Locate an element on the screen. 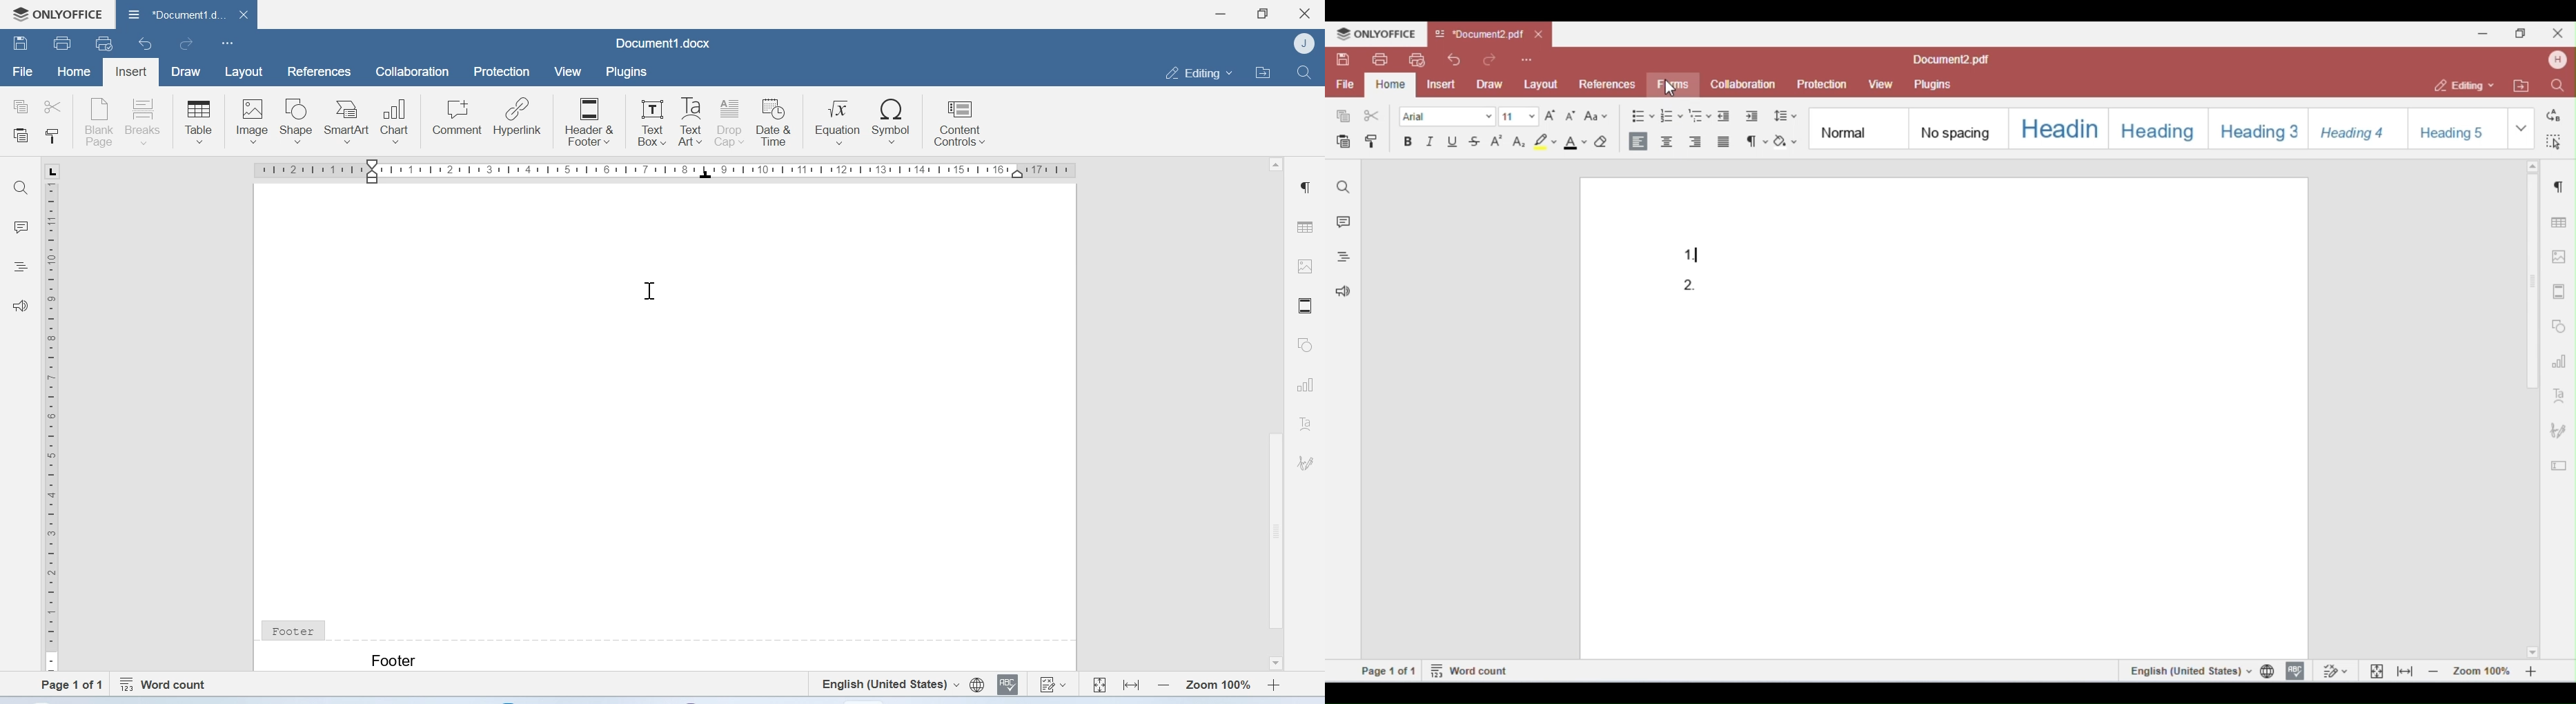  Text Art is located at coordinates (691, 123).